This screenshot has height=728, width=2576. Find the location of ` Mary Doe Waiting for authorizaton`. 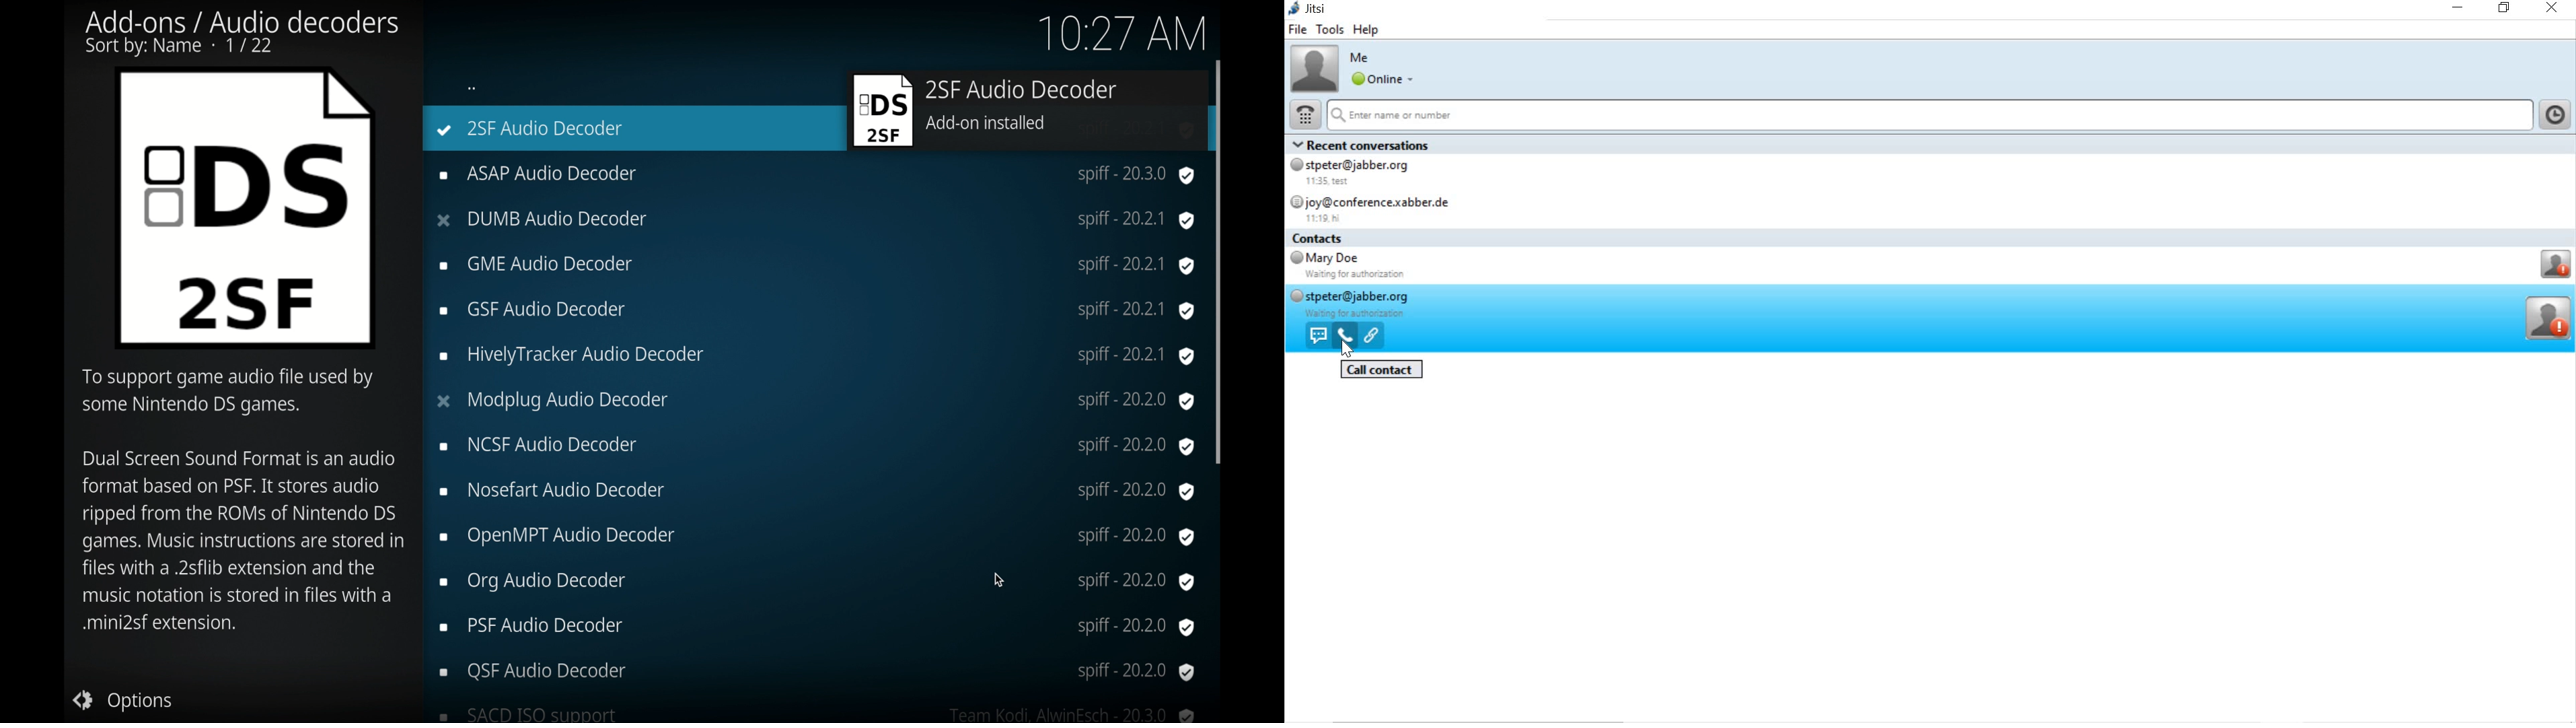

 Mary Doe Waiting for authorizaton is located at coordinates (1350, 267).